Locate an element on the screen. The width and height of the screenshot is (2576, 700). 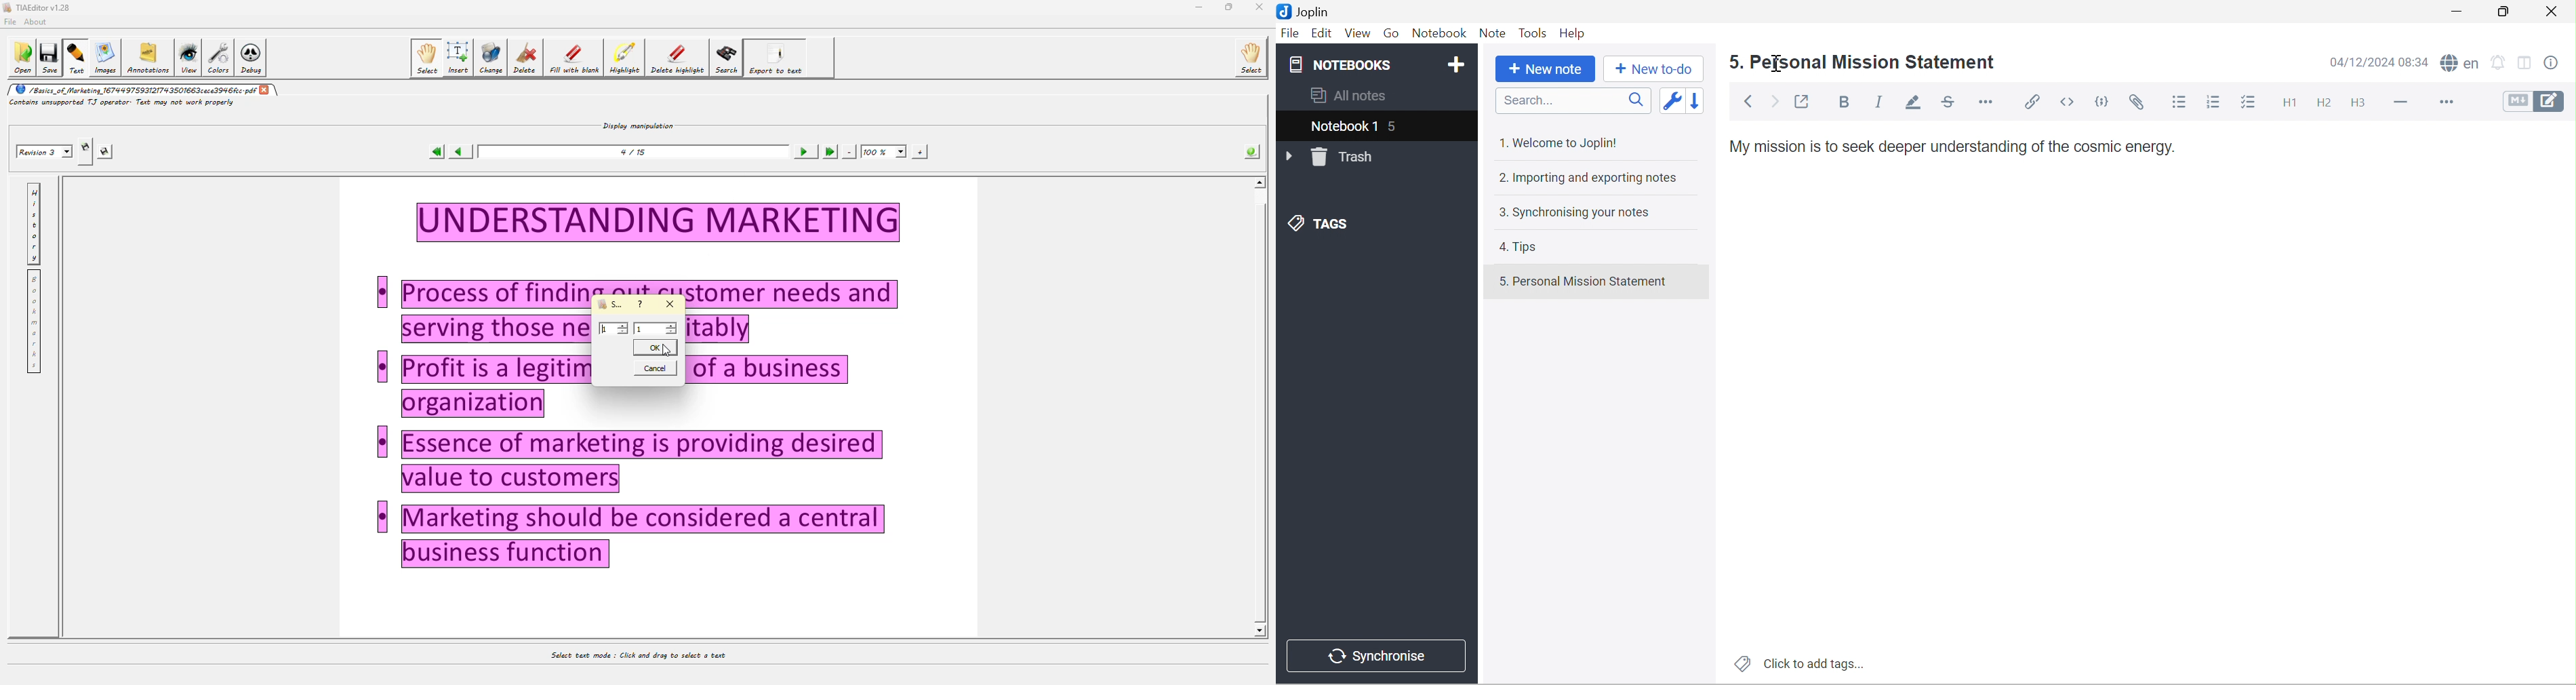
Heading 3 is located at coordinates (2360, 103).